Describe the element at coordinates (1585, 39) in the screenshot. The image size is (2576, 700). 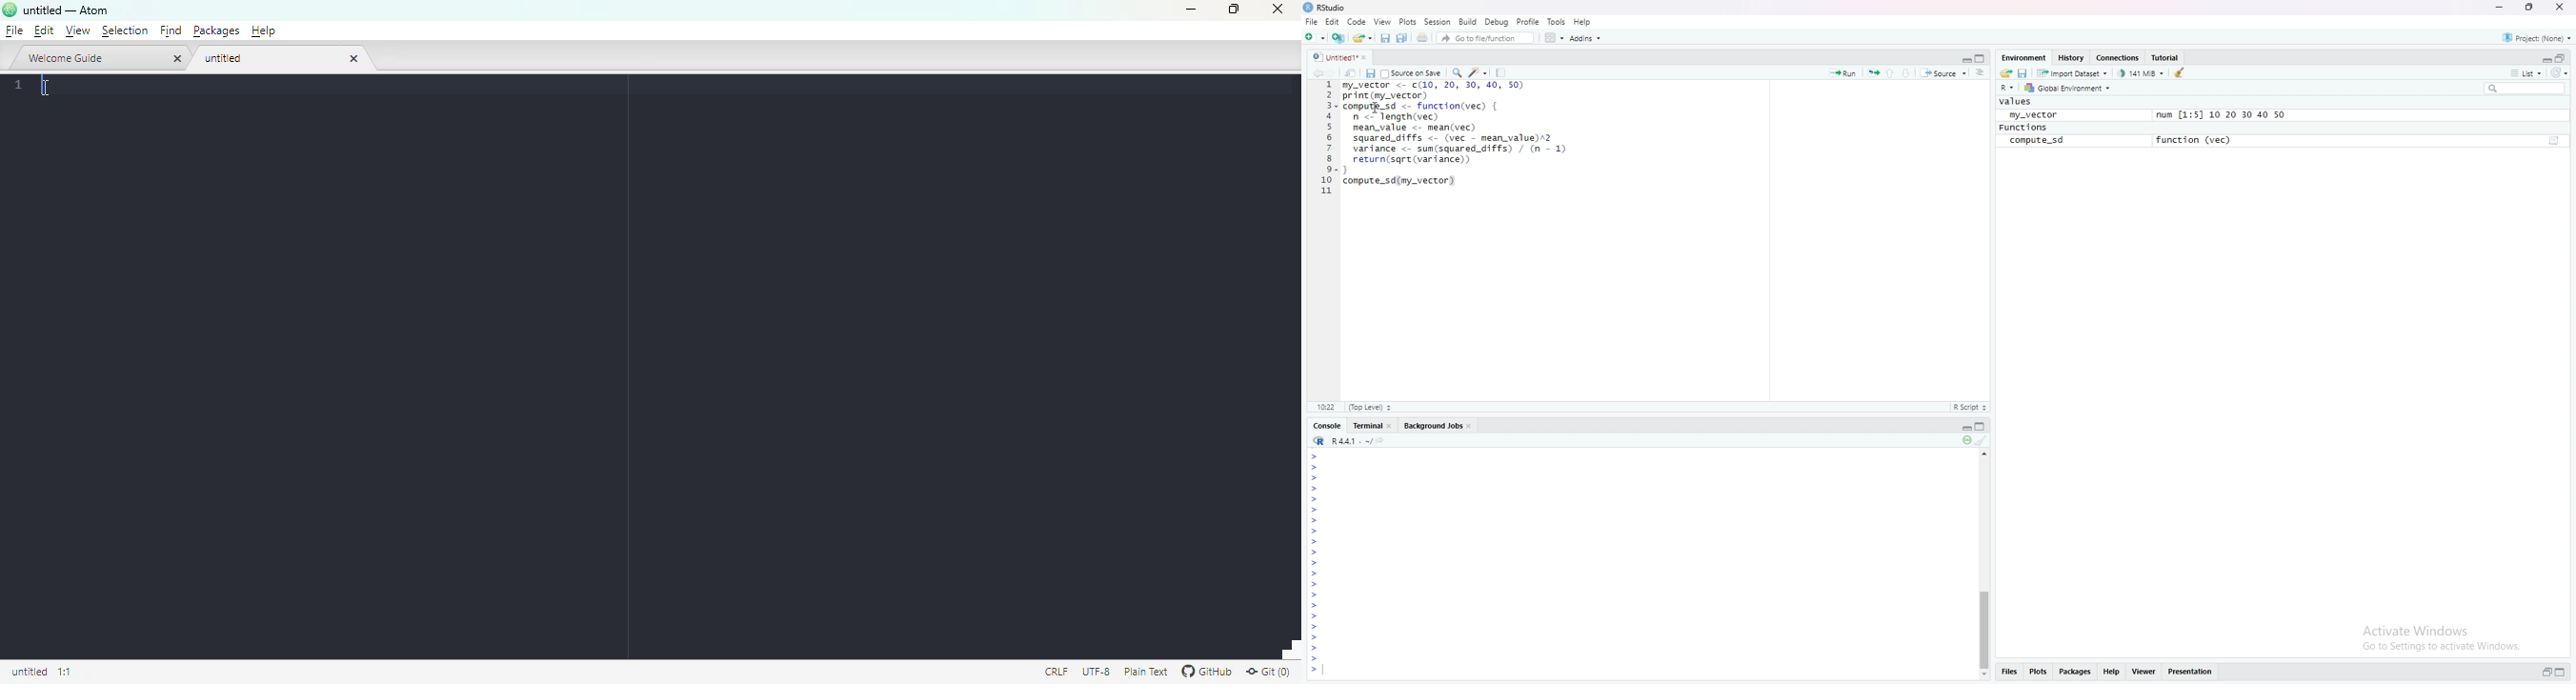
I see `ADDins` at that location.